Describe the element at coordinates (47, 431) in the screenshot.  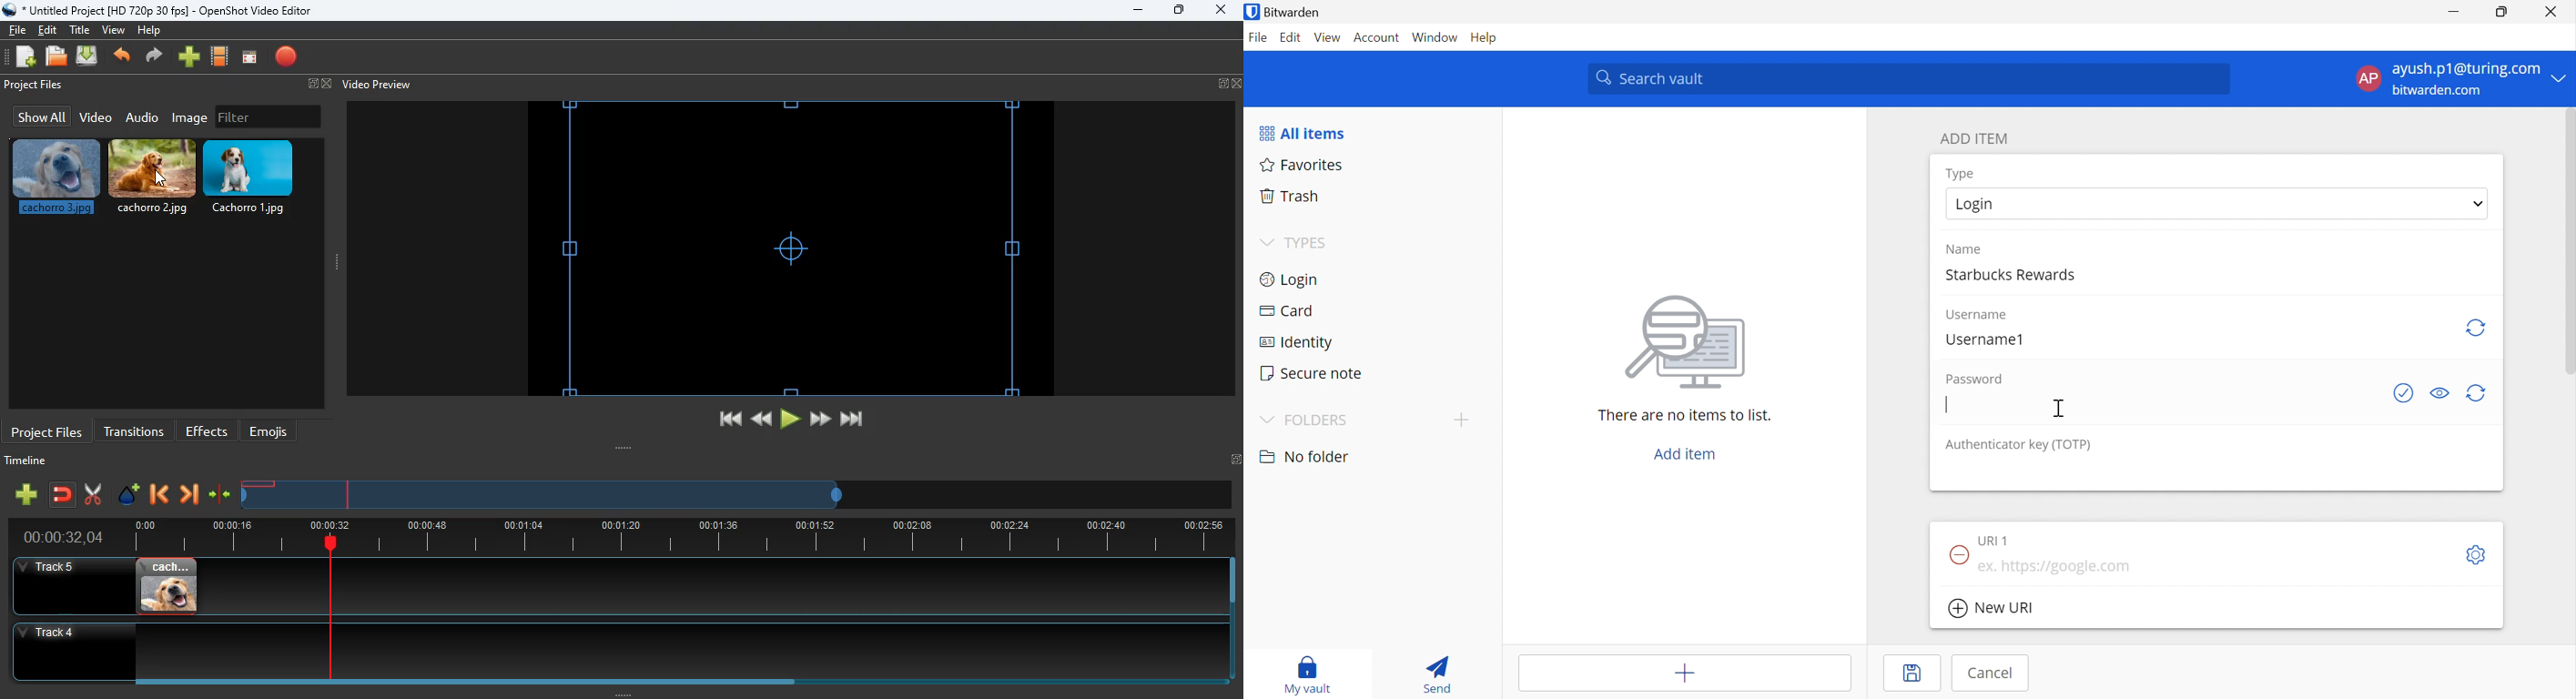
I see `project files` at that location.